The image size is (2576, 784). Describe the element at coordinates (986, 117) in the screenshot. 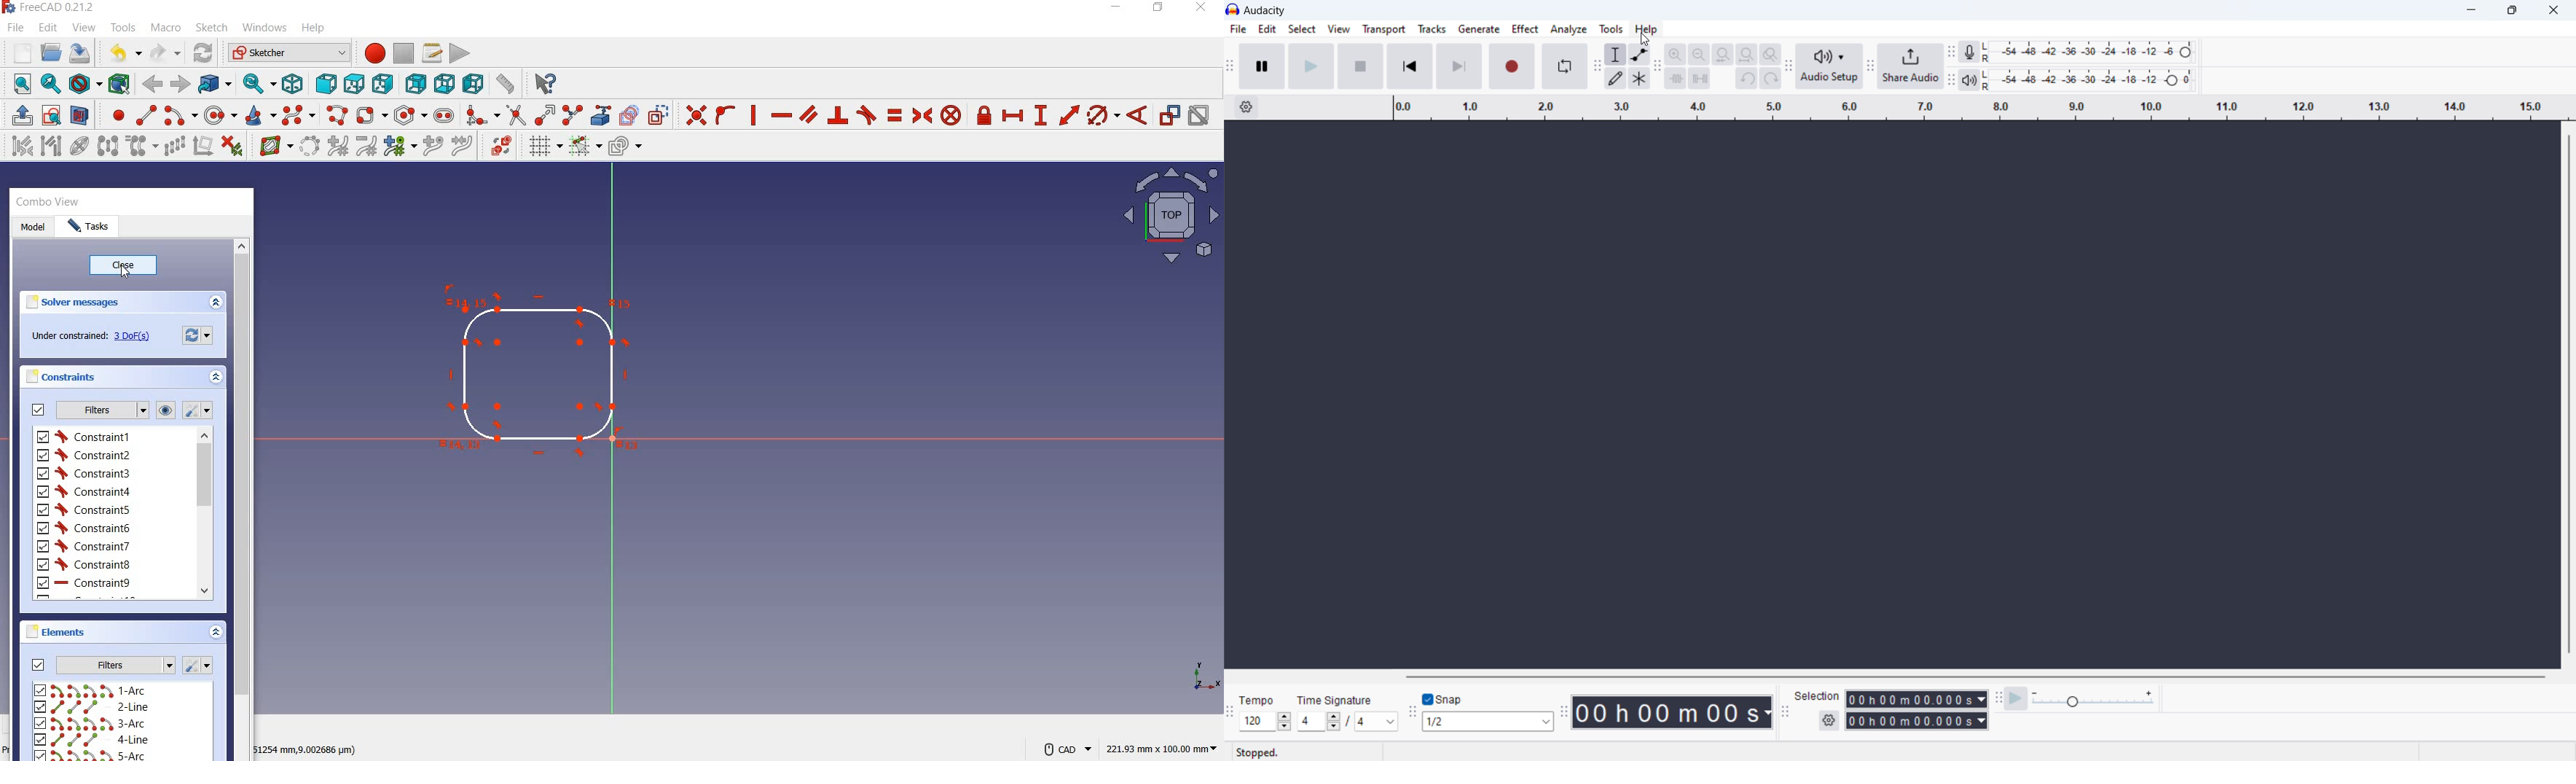

I see `constrain lock` at that location.